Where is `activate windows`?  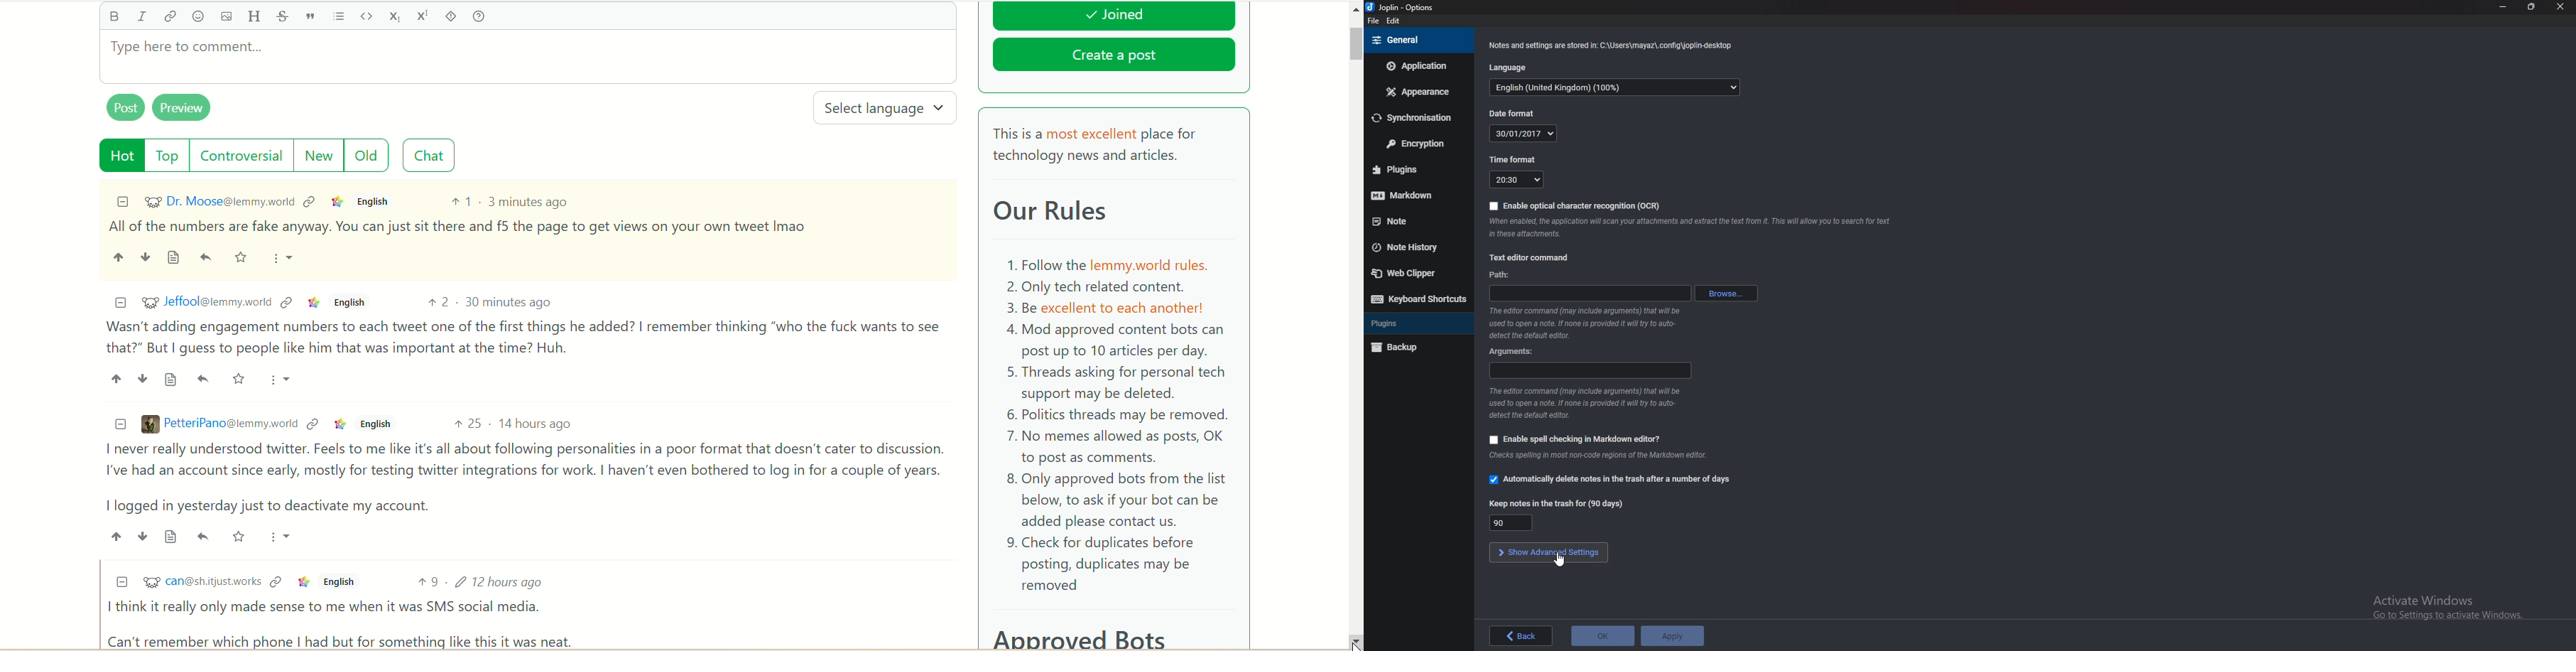 activate windows is located at coordinates (2457, 604).